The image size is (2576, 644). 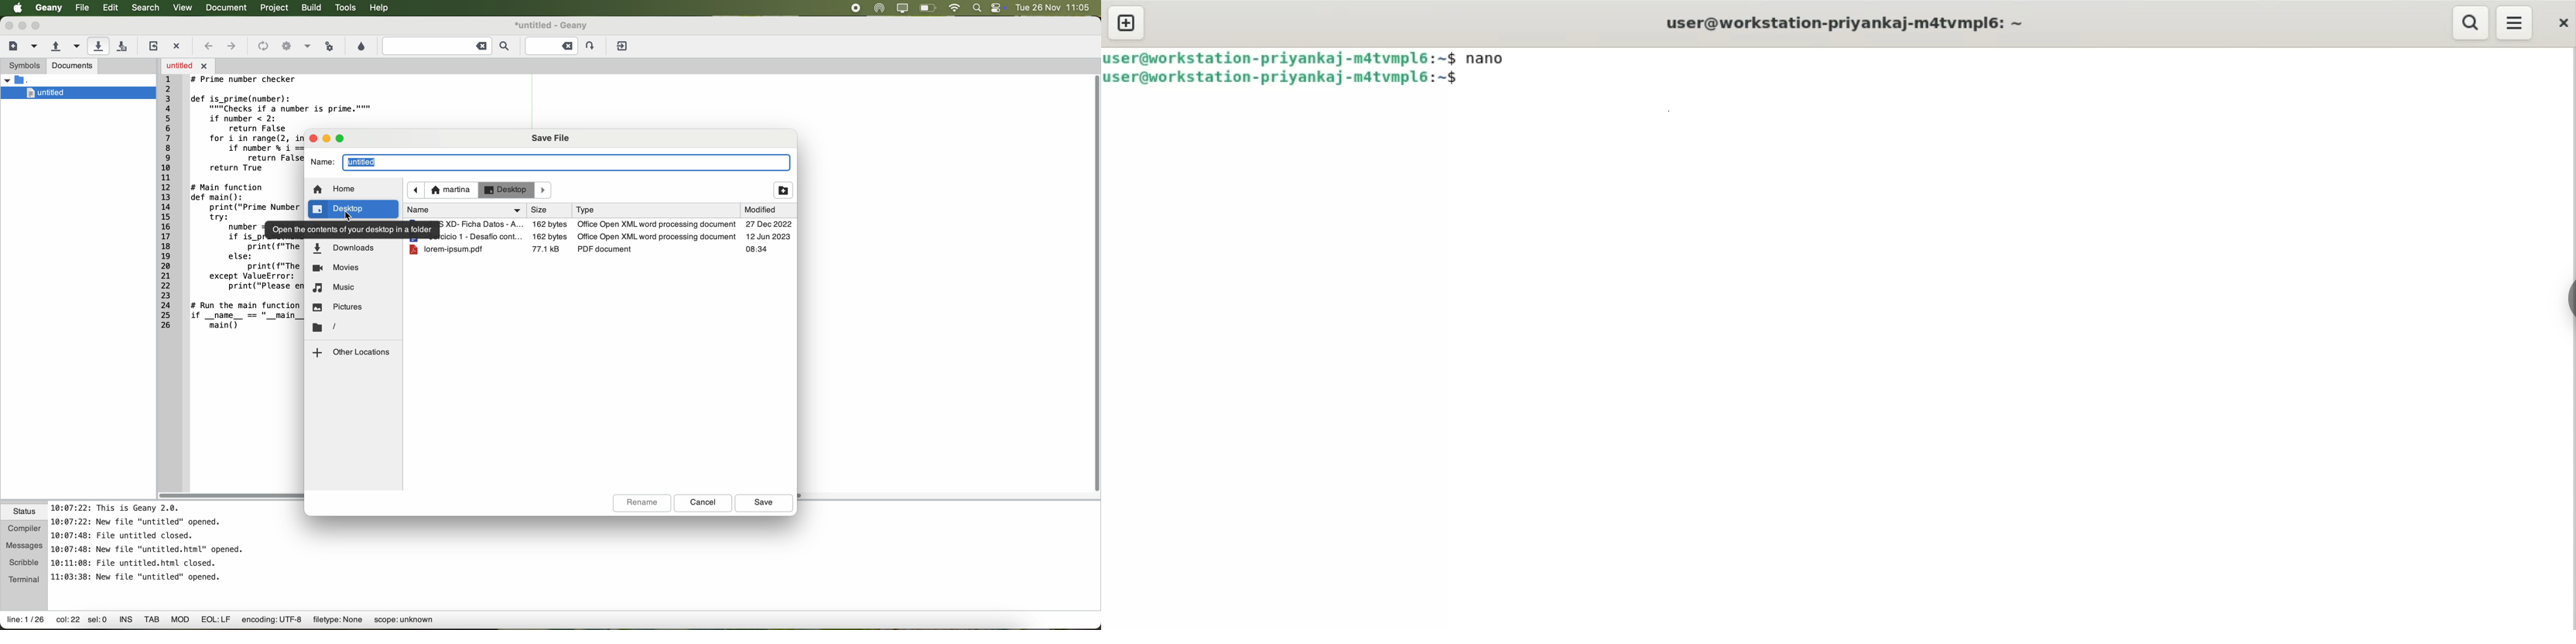 What do you see at coordinates (343, 249) in the screenshot?
I see `downloads` at bounding box center [343, 249].